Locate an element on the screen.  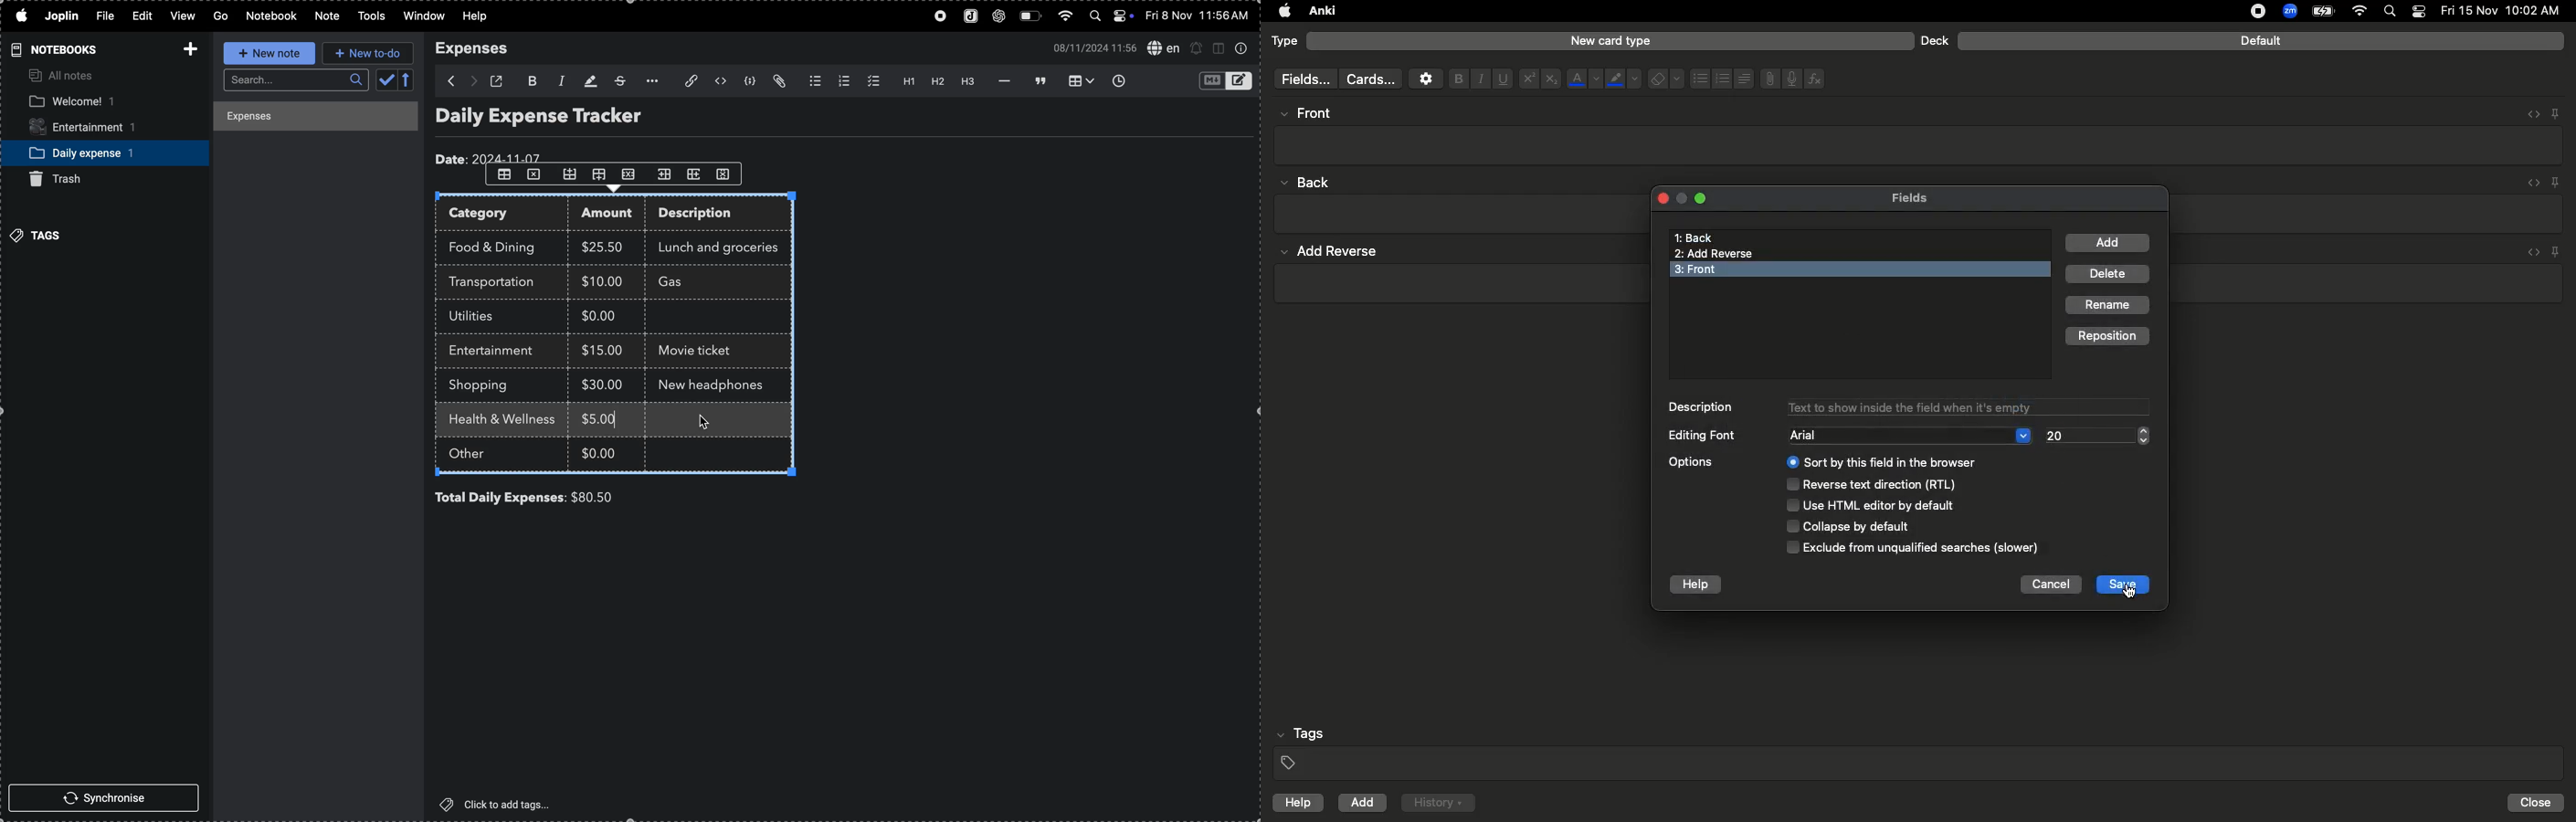
trash is located at coordinates (65, 179).